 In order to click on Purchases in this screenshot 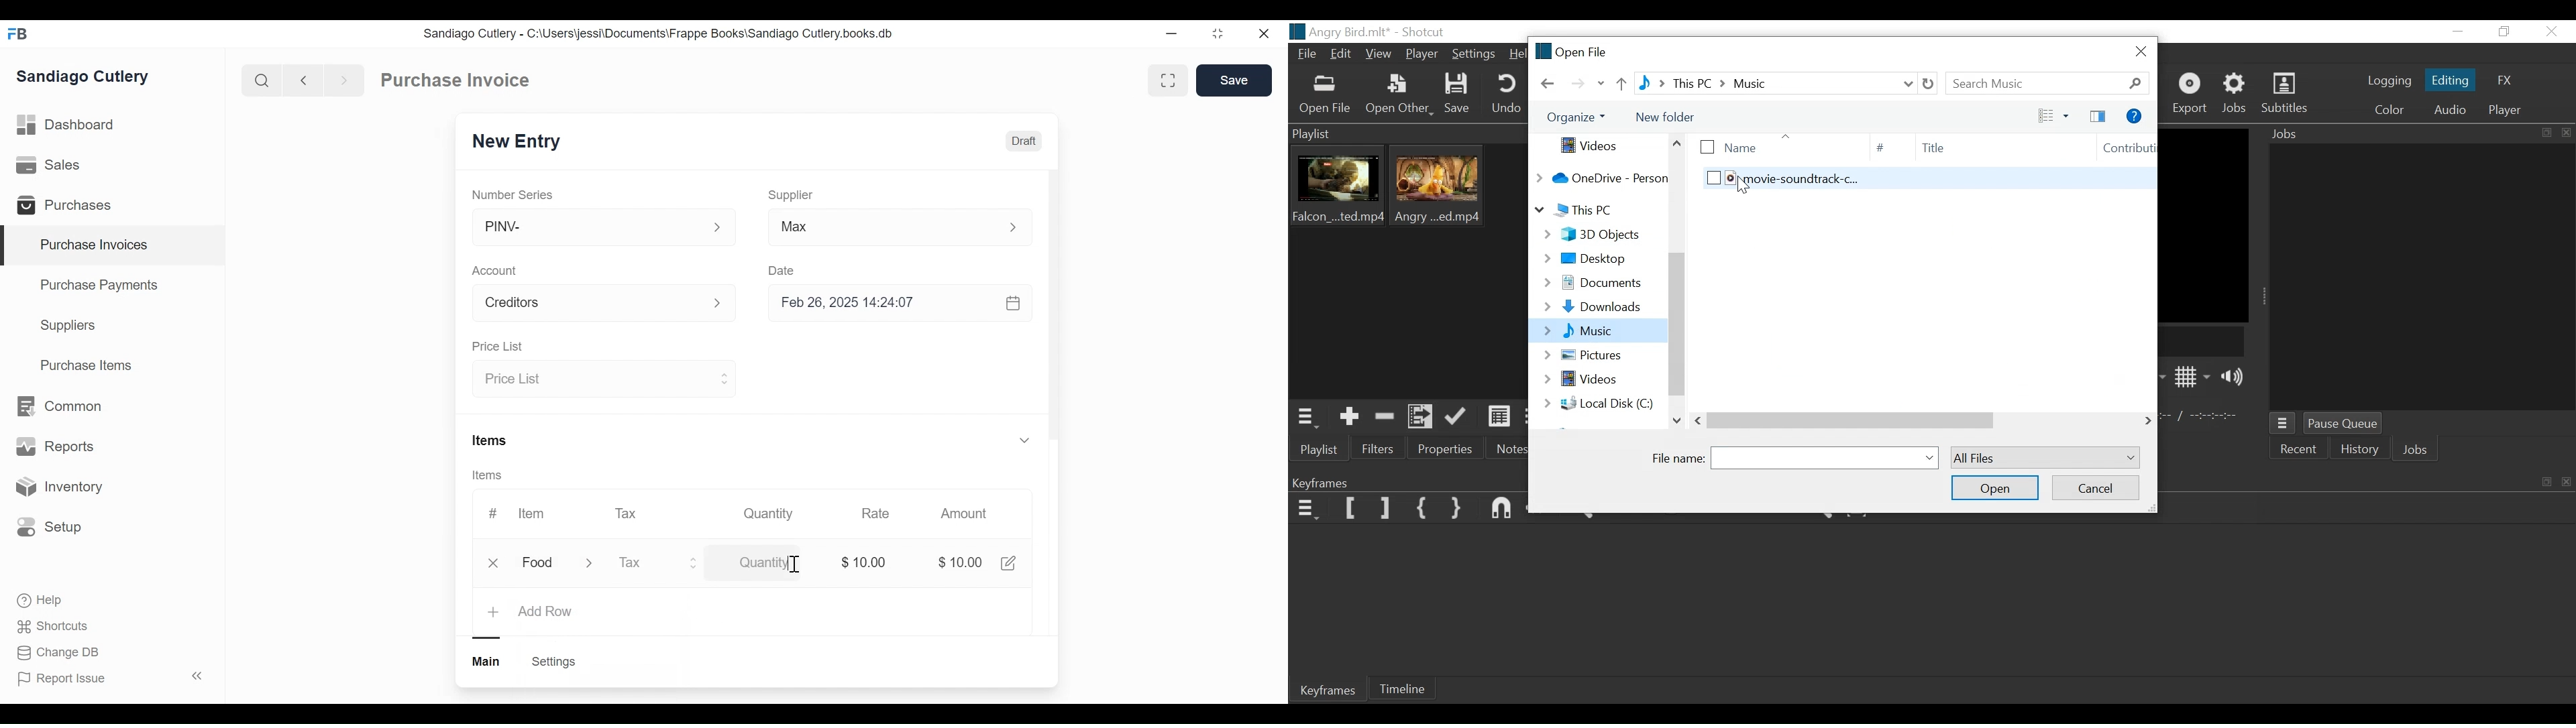, I will do `click(70, 207)`.